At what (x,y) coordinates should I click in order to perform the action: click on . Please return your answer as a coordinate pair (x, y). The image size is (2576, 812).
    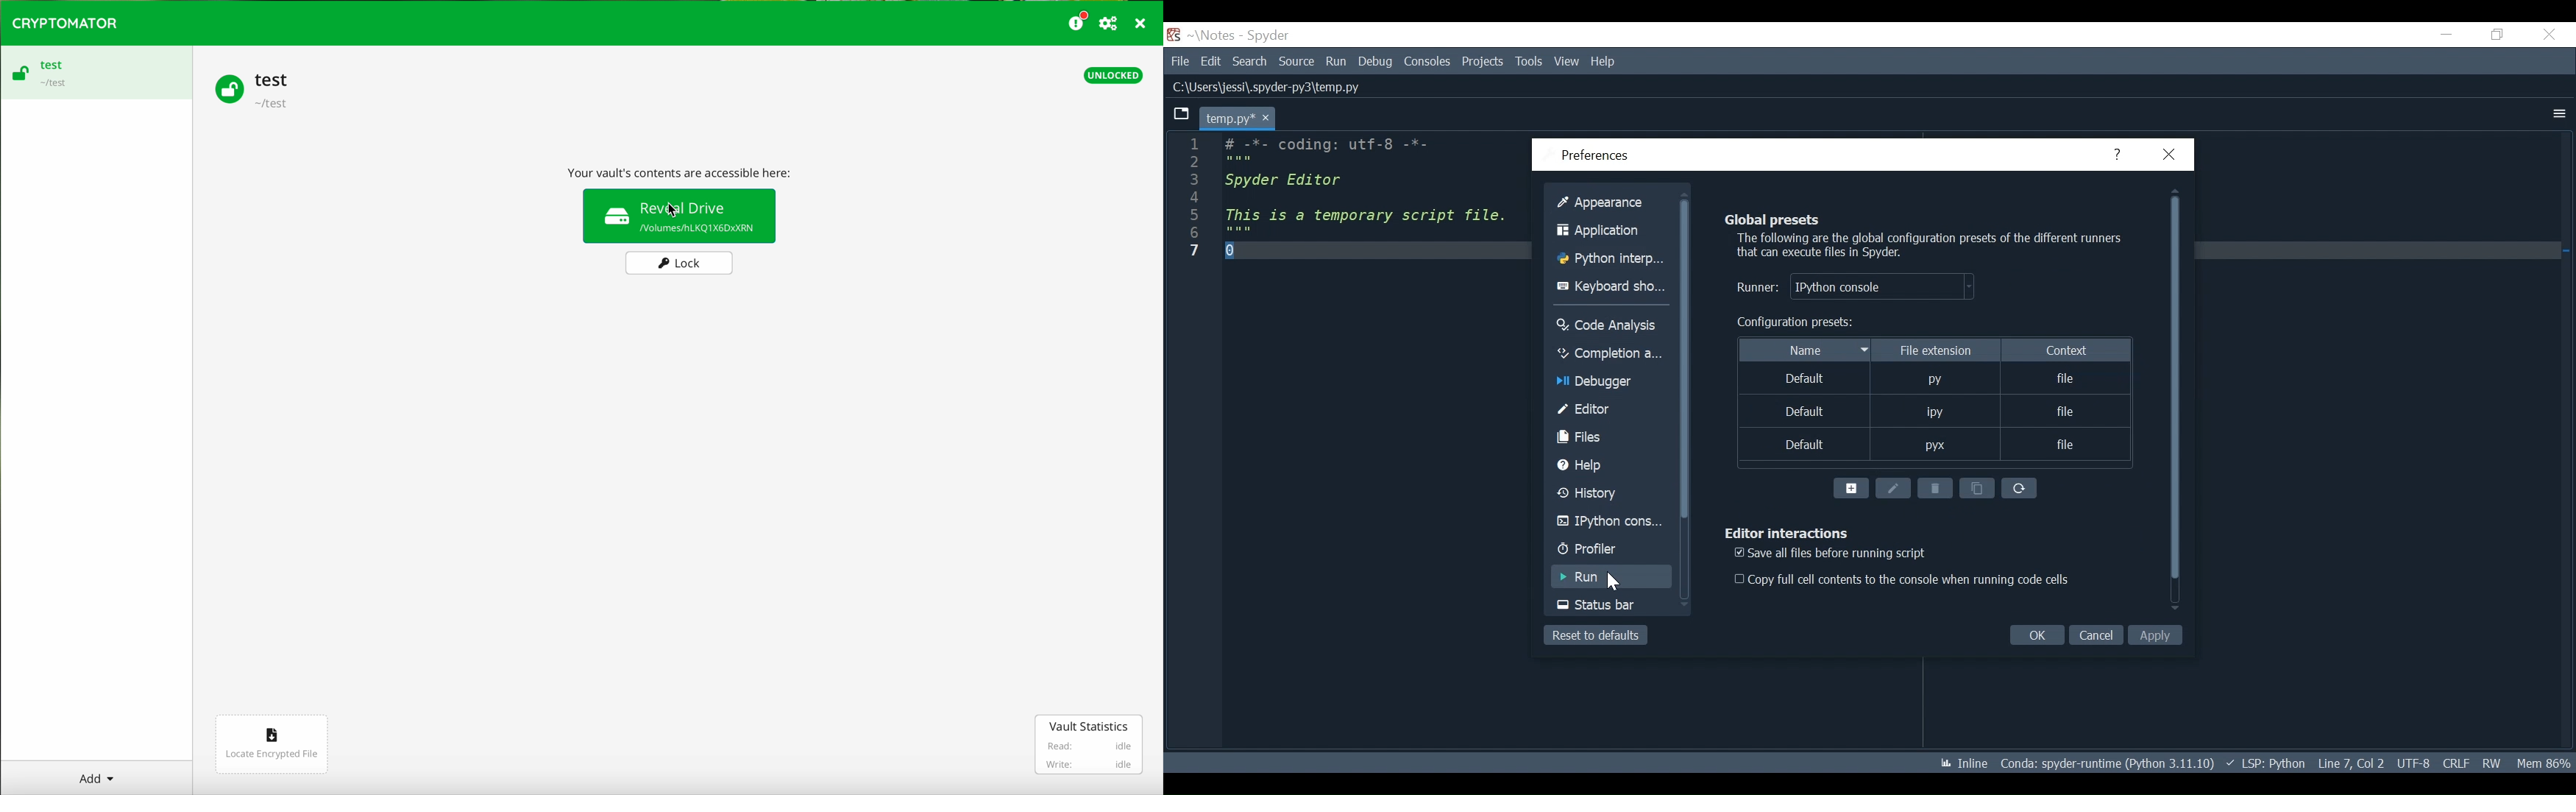
    Looking at the image, I should click on (1600, 155).